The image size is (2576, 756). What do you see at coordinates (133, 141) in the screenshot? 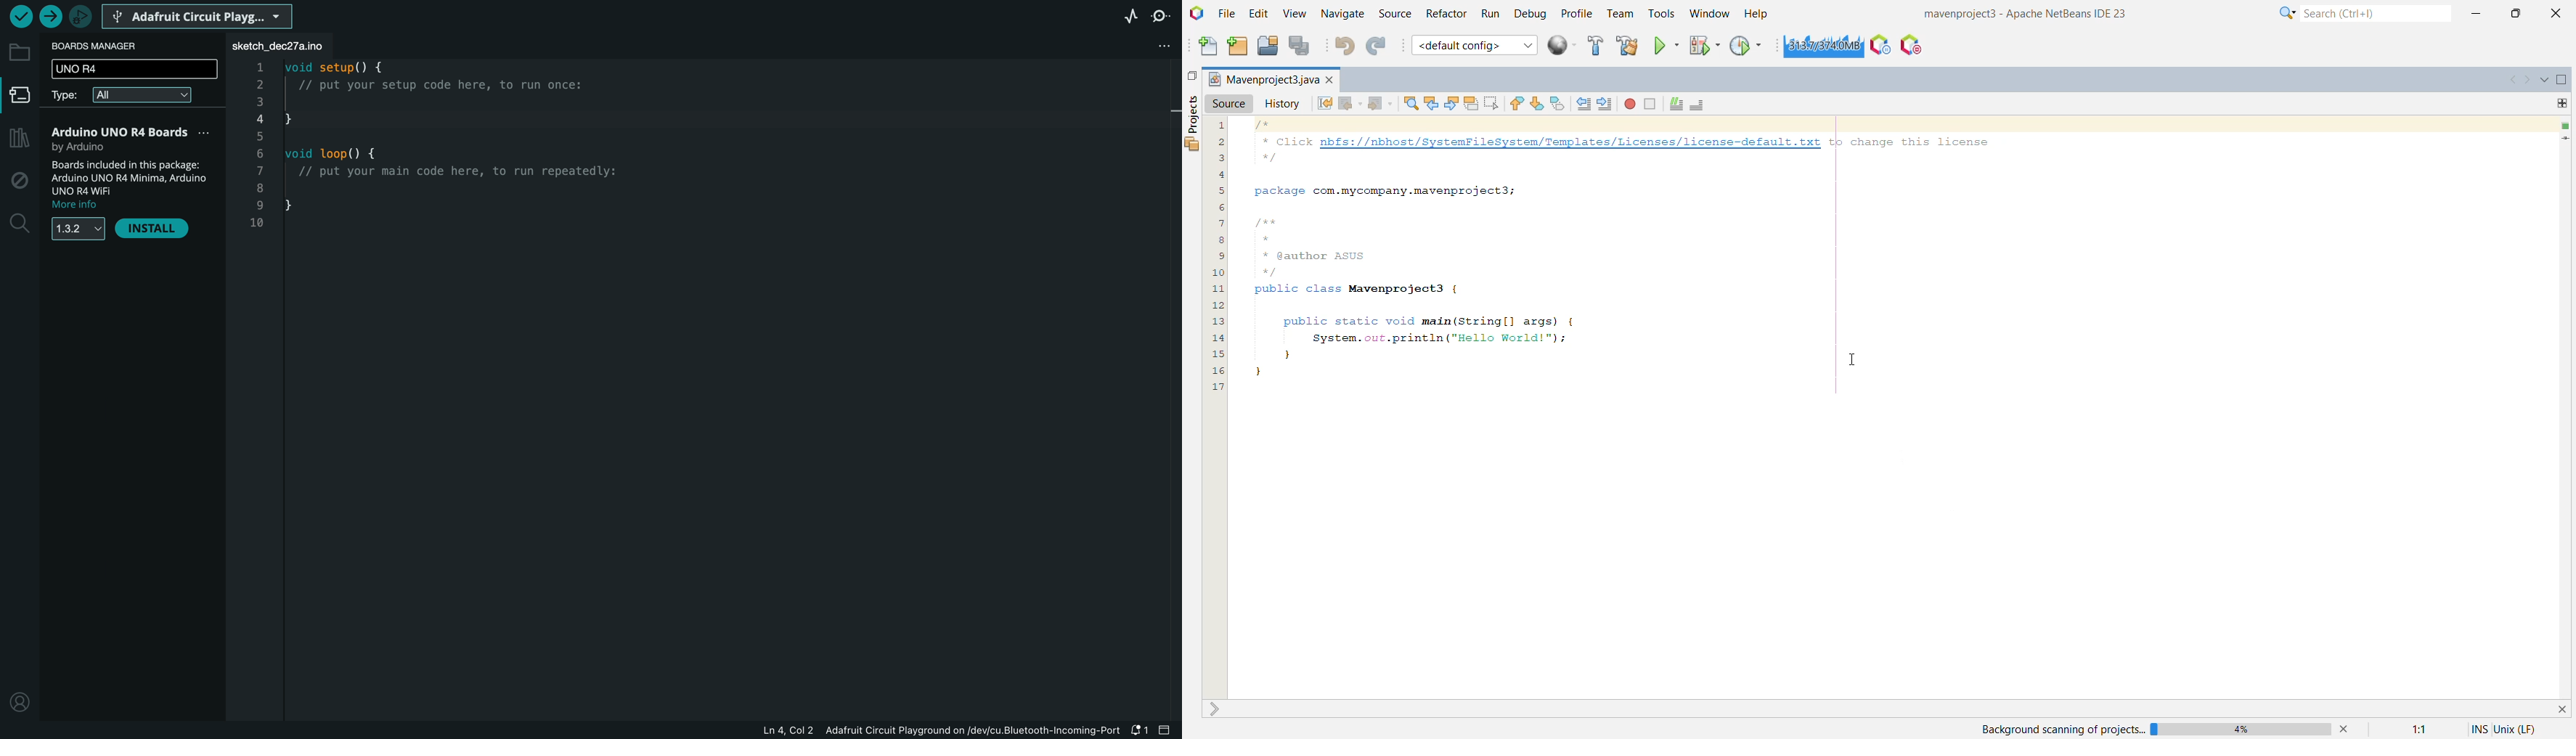
I see `R4 Boards` at bounding box center [133, 141].